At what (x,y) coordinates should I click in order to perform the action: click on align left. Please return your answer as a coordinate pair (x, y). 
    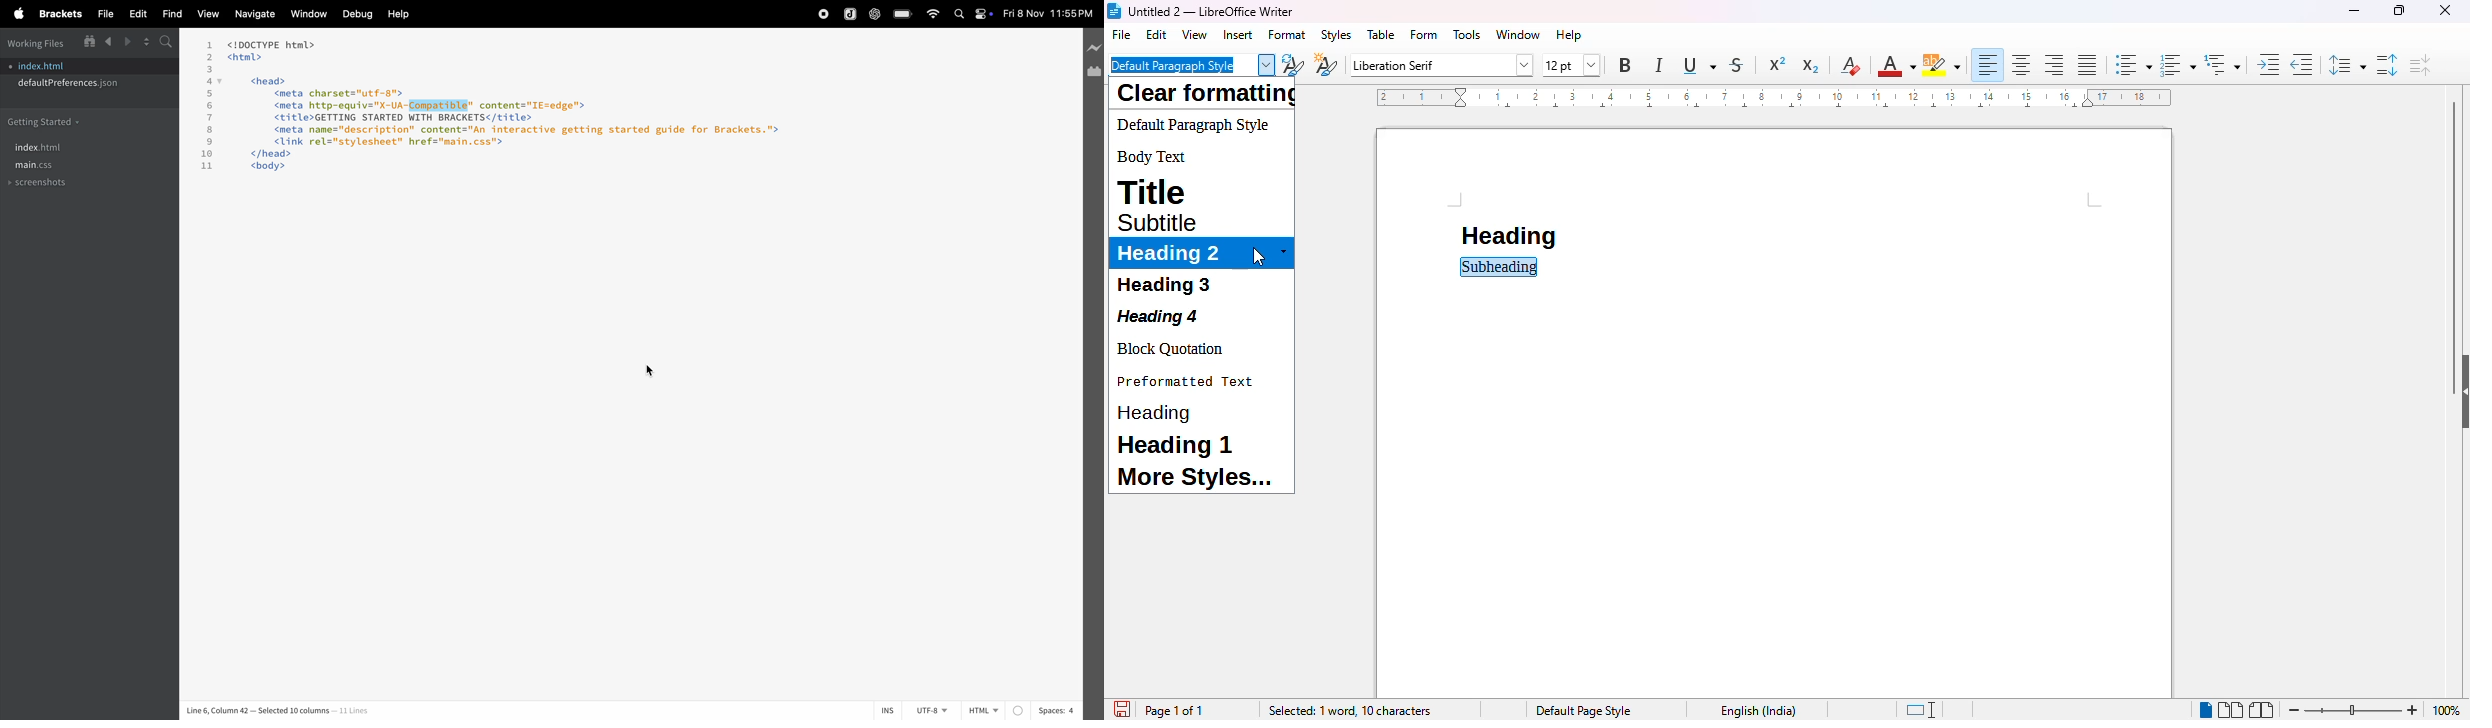
    Looking at the image, I should click on (1988, 65).